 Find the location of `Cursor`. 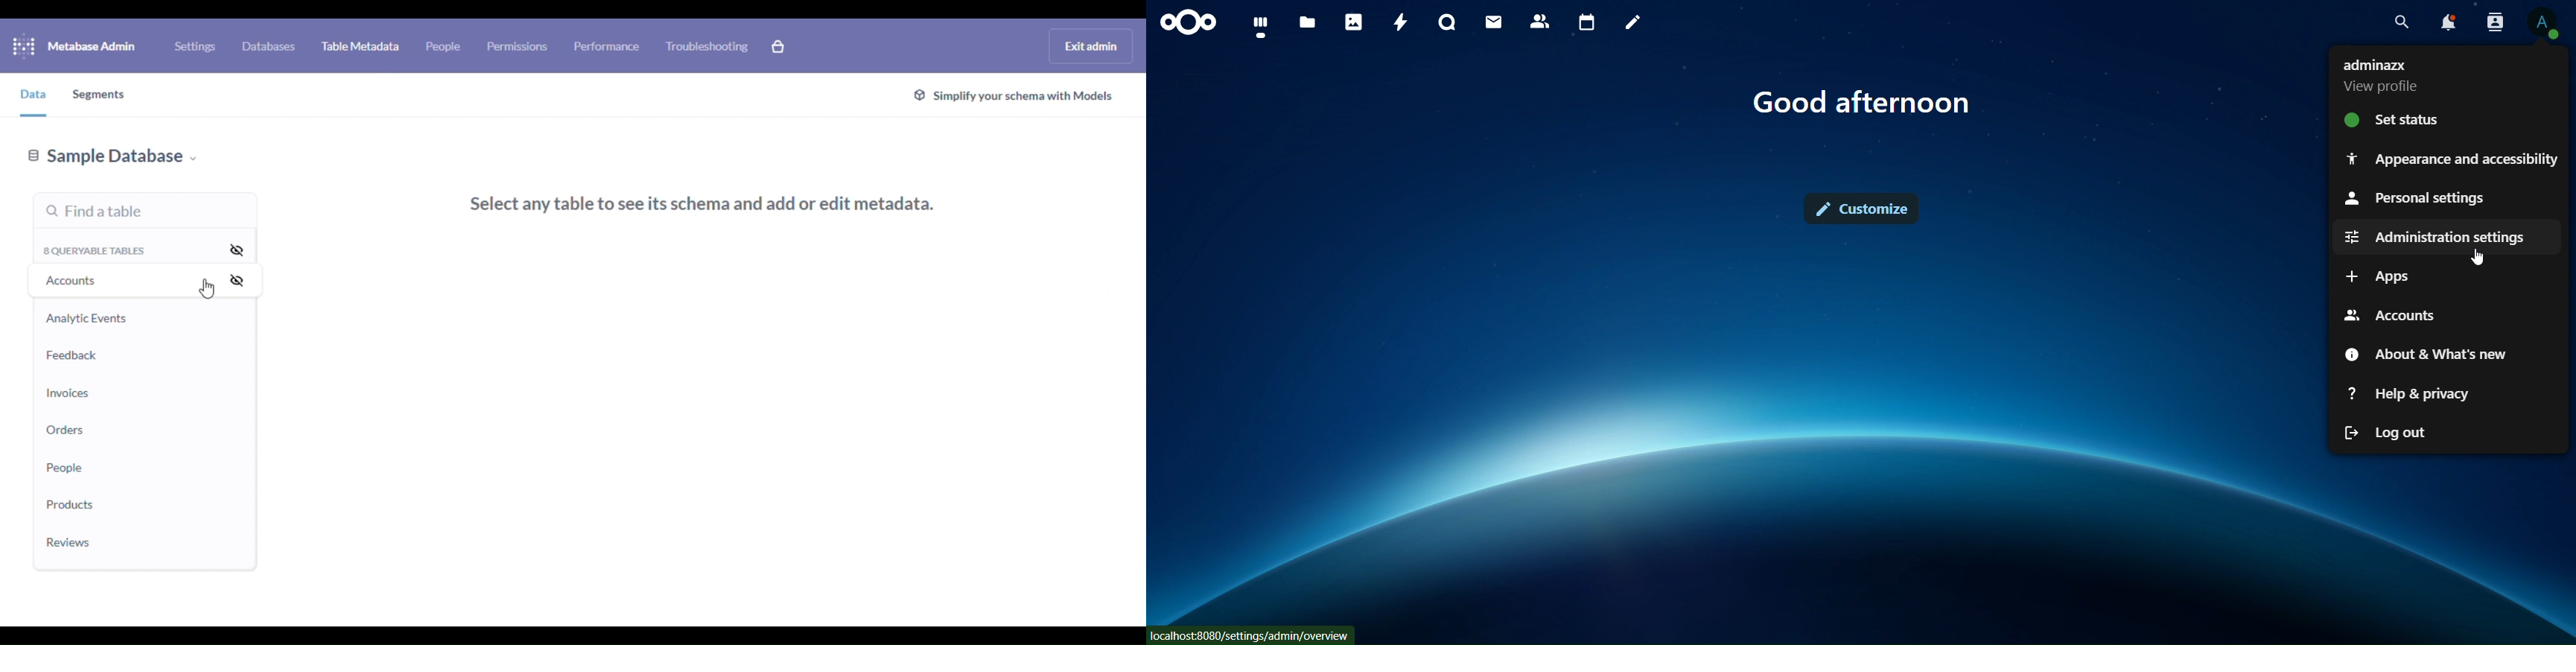

Cursor is located at coordinates (2481, 257).